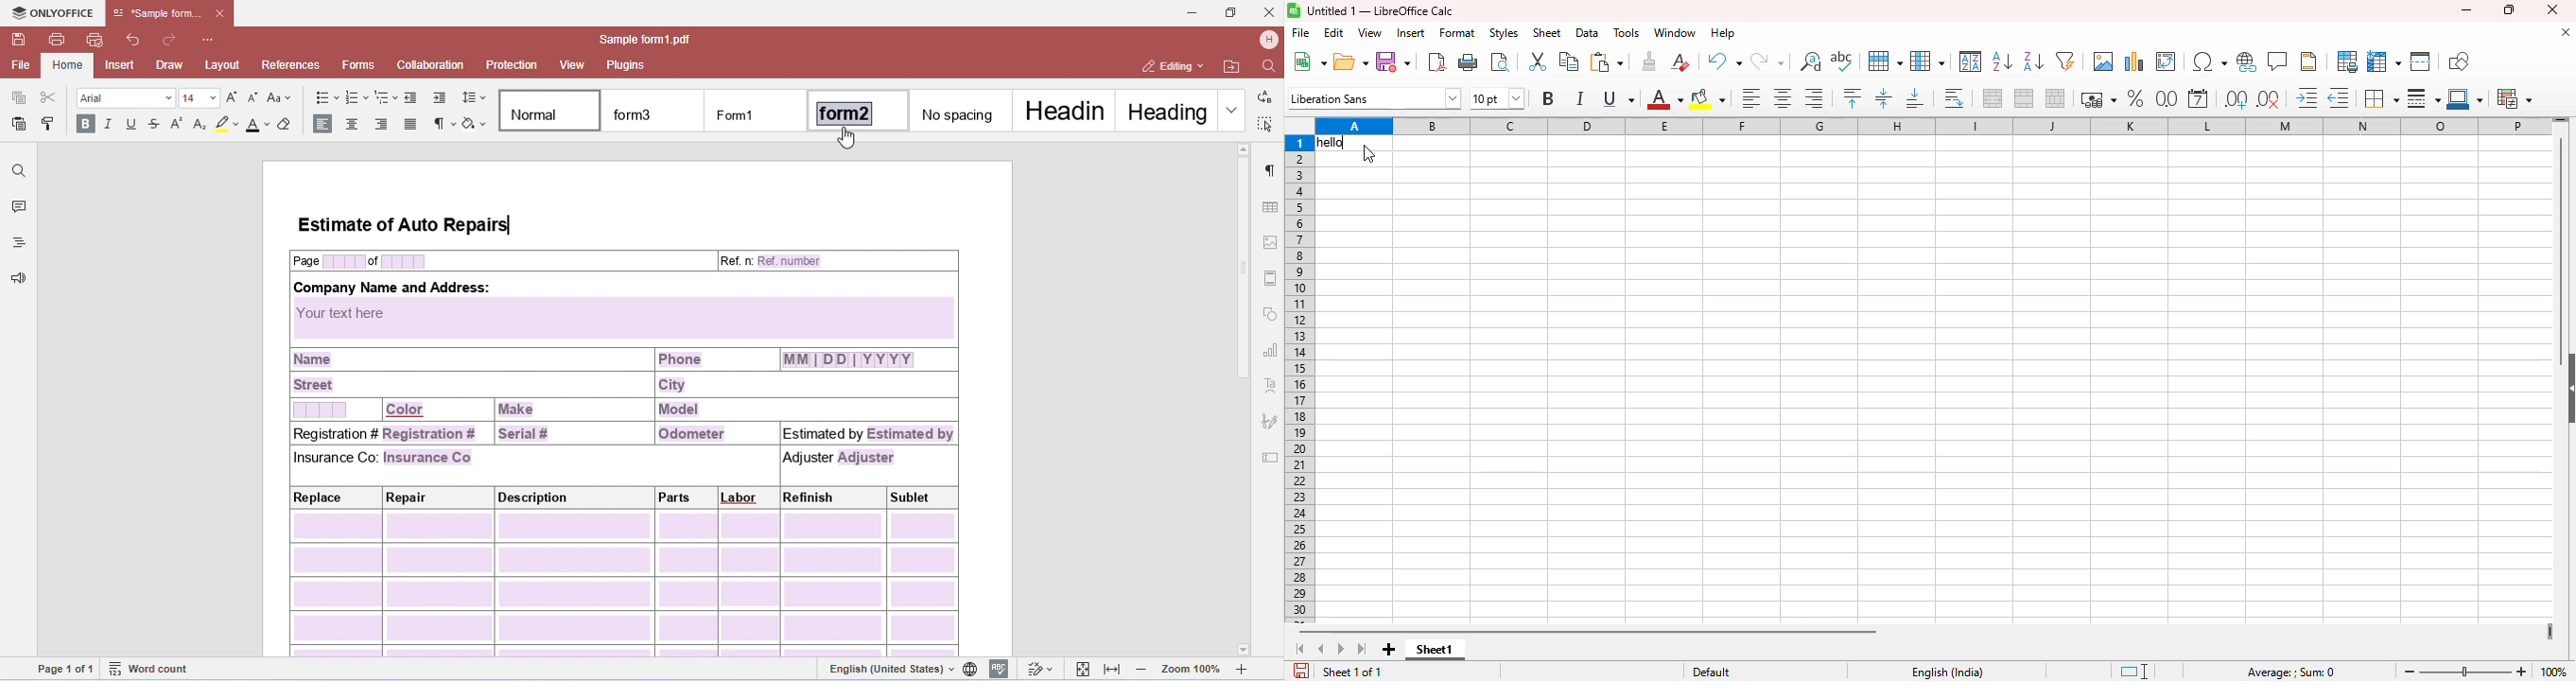  Describe the element at coordinates (2134, 61) in the screenshot. I see `insert image` at that location.